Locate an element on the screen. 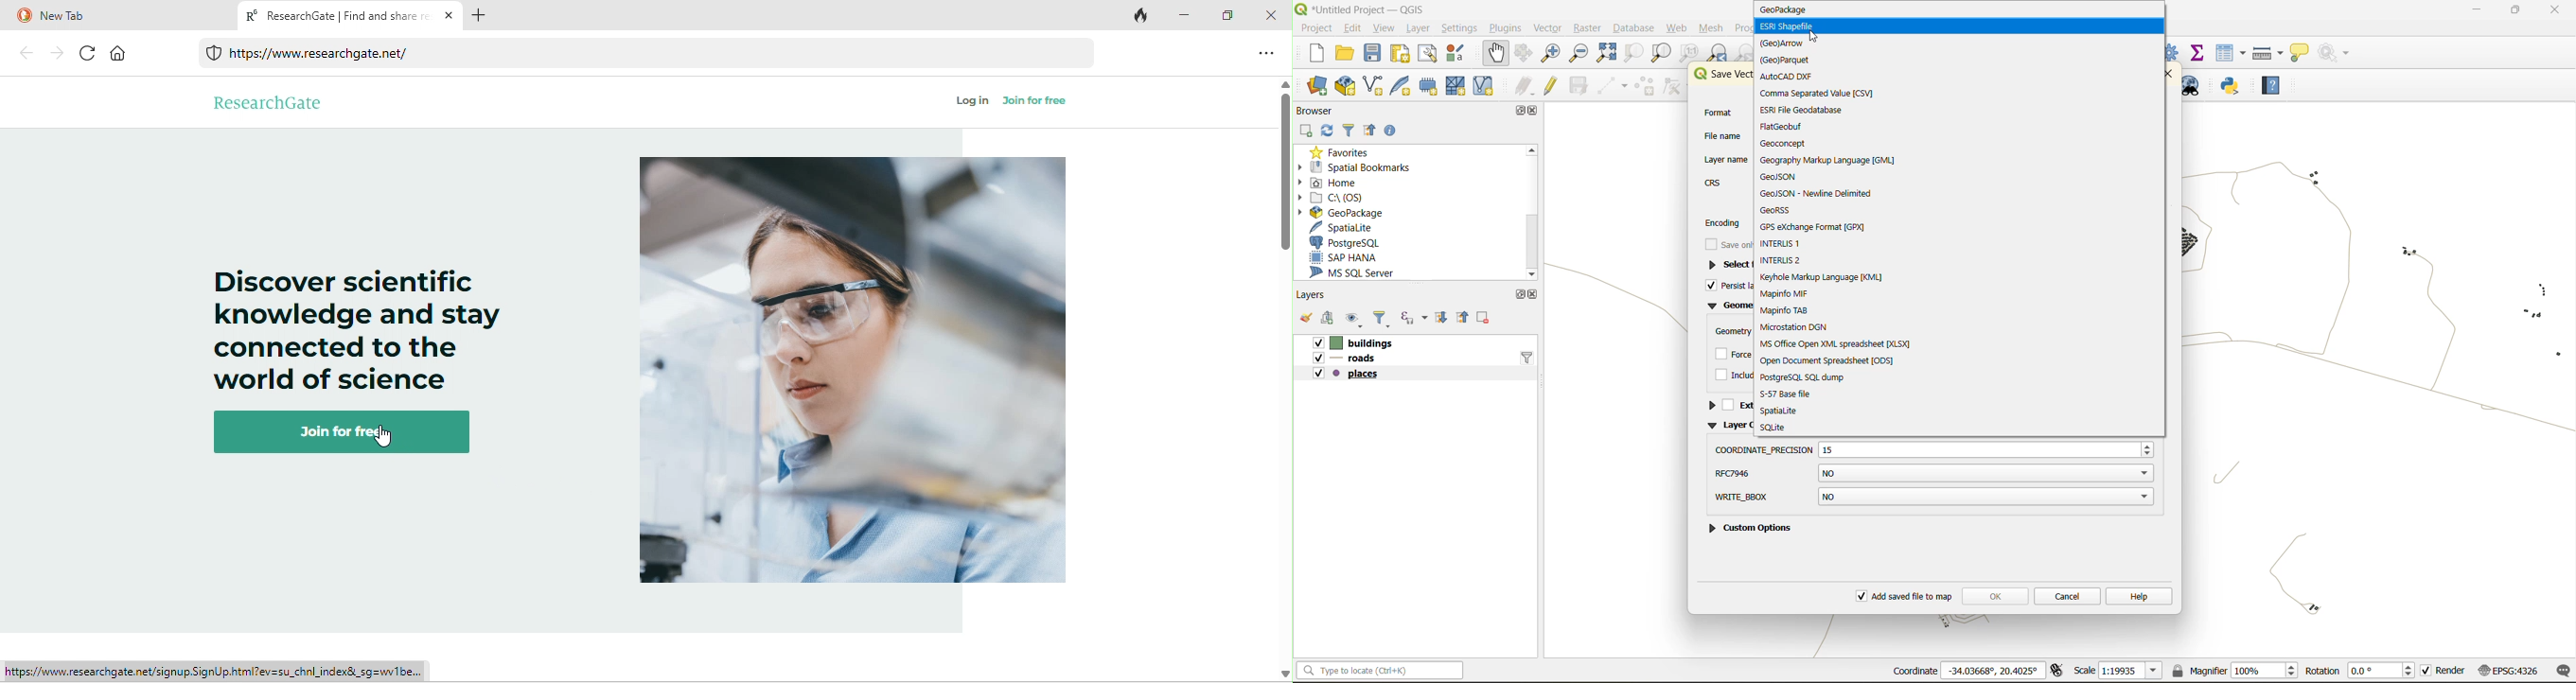  http://www/researchgate.net/signup.Signup.html?ev=su_chnl_index&_sg=uv1be is located at coordinates (215, 672).